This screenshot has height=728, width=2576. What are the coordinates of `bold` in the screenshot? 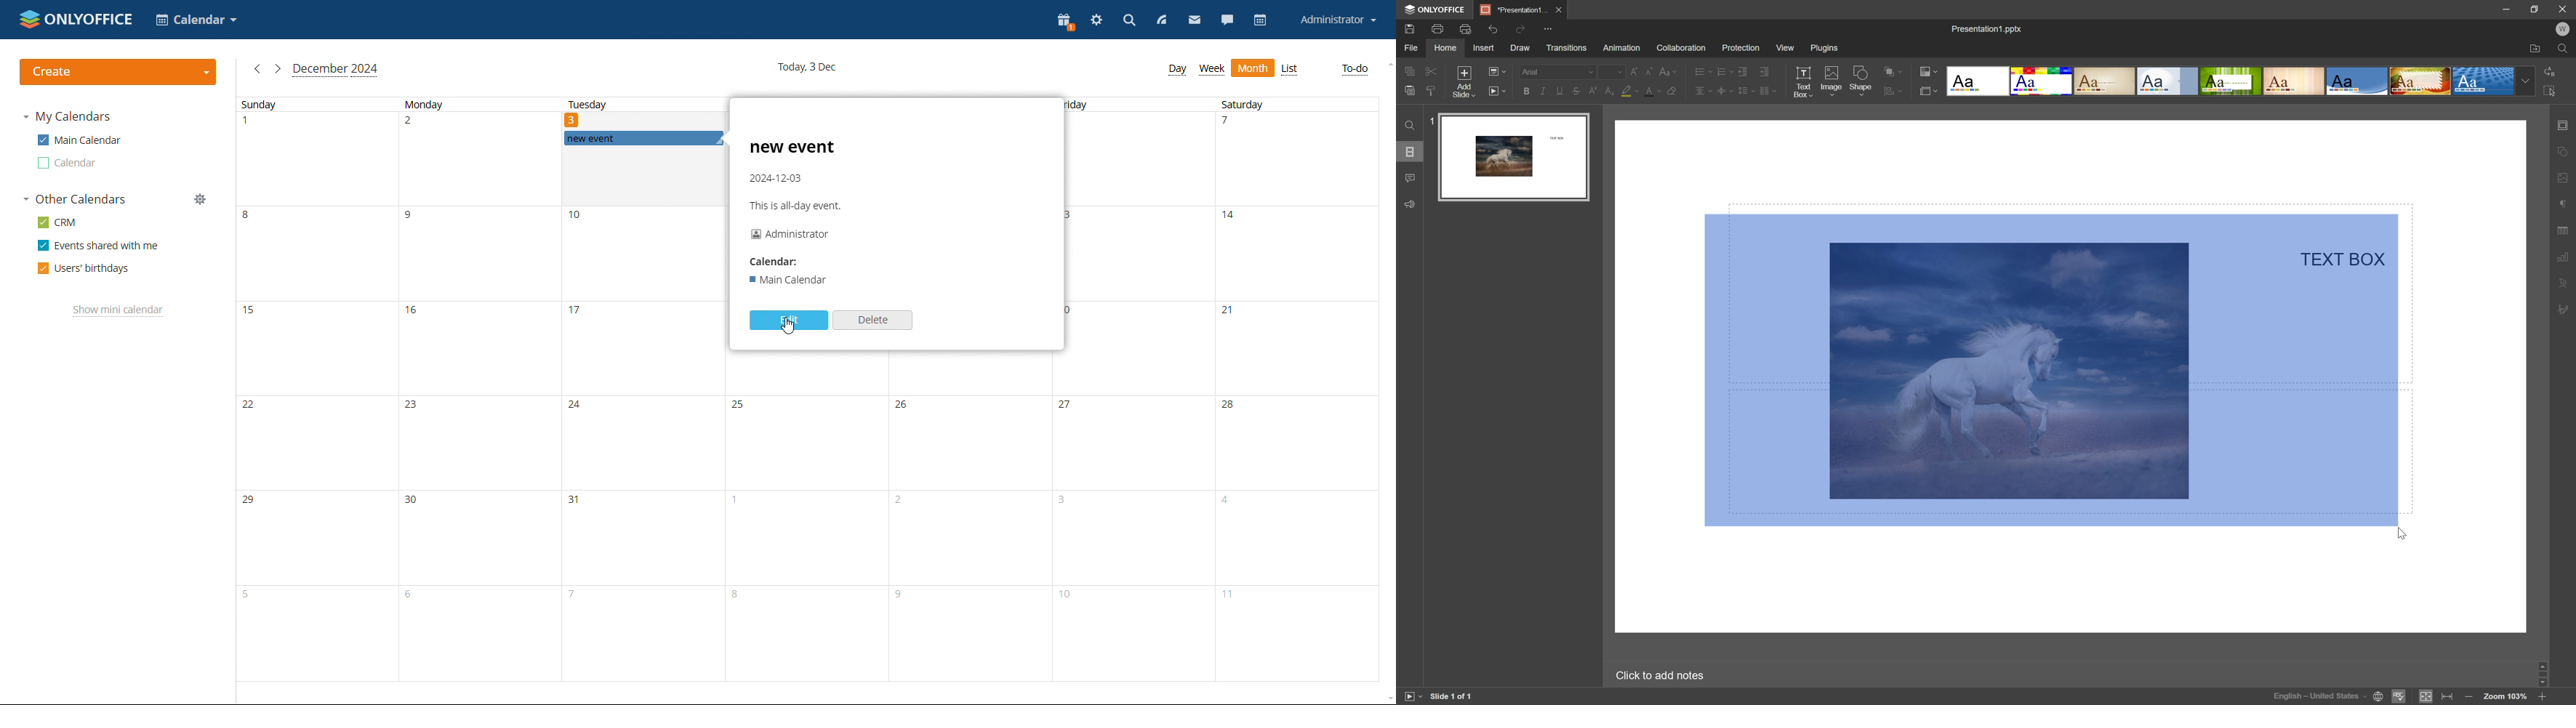 It's located at (1527, 92).